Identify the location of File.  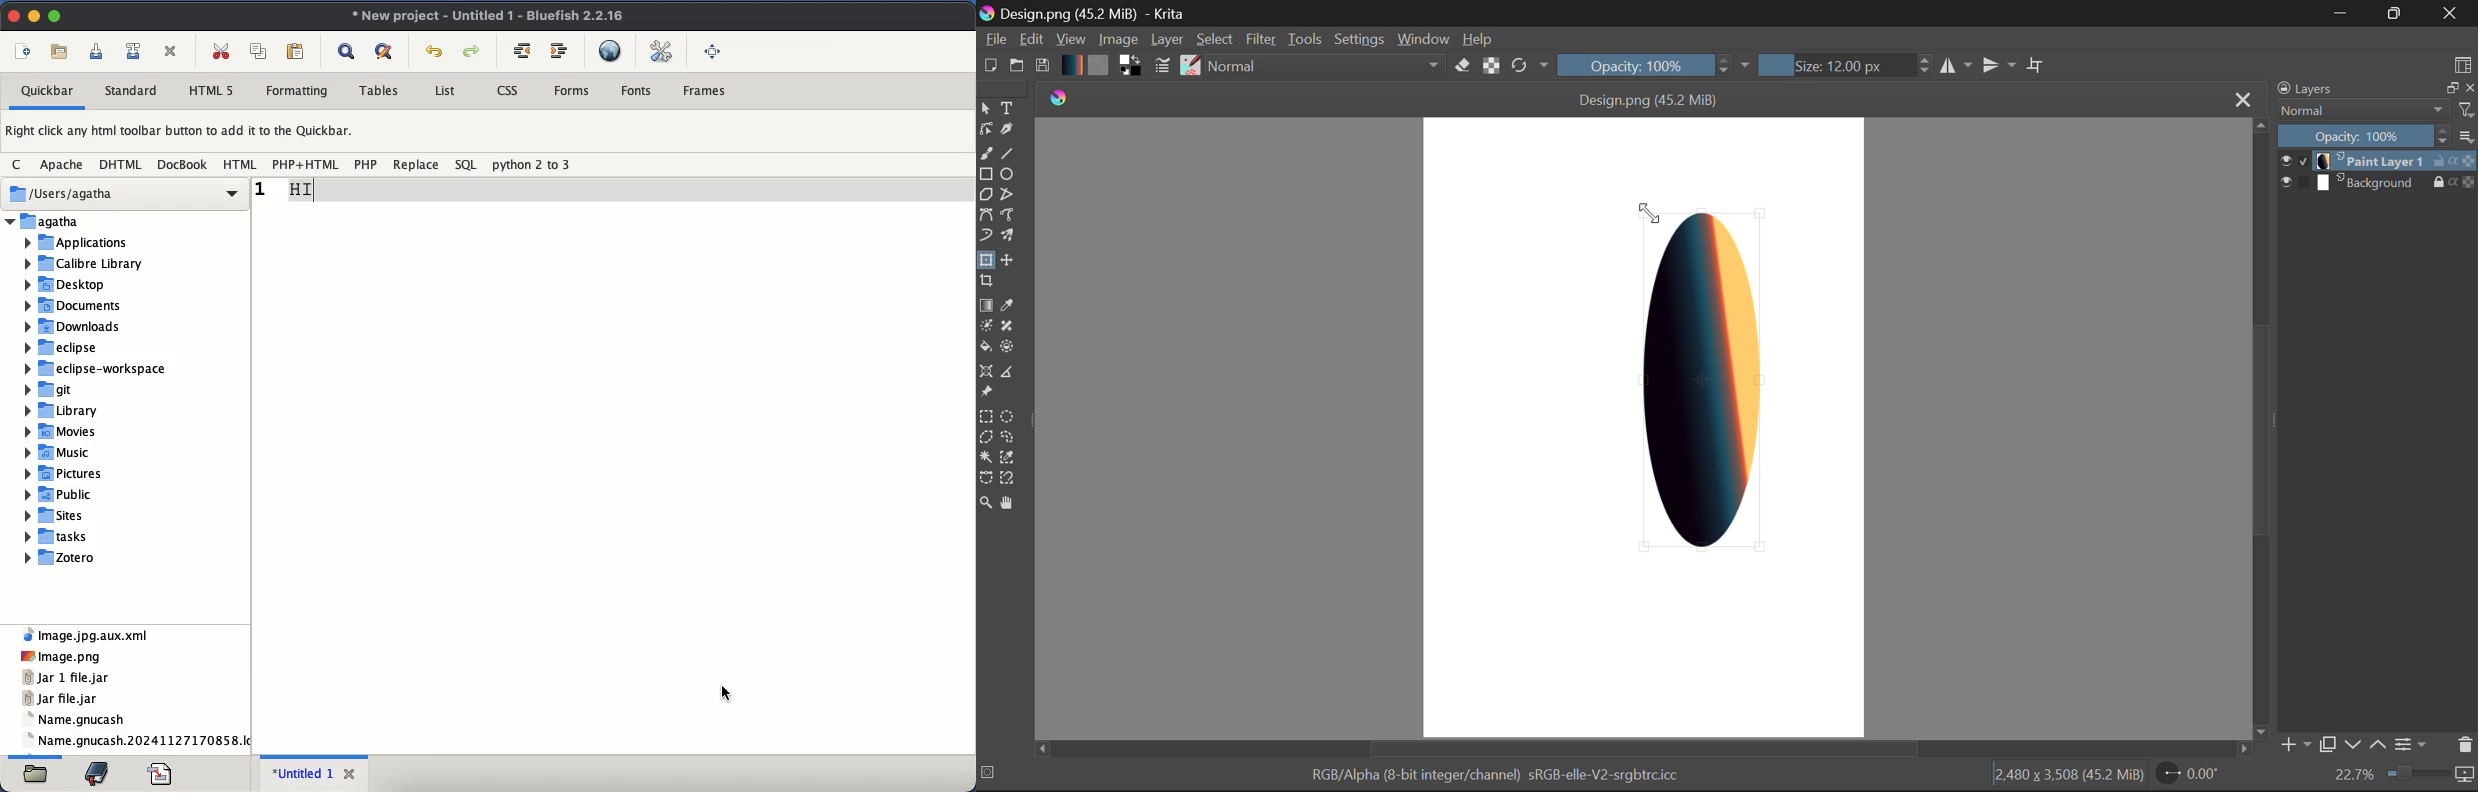
(993, 39).